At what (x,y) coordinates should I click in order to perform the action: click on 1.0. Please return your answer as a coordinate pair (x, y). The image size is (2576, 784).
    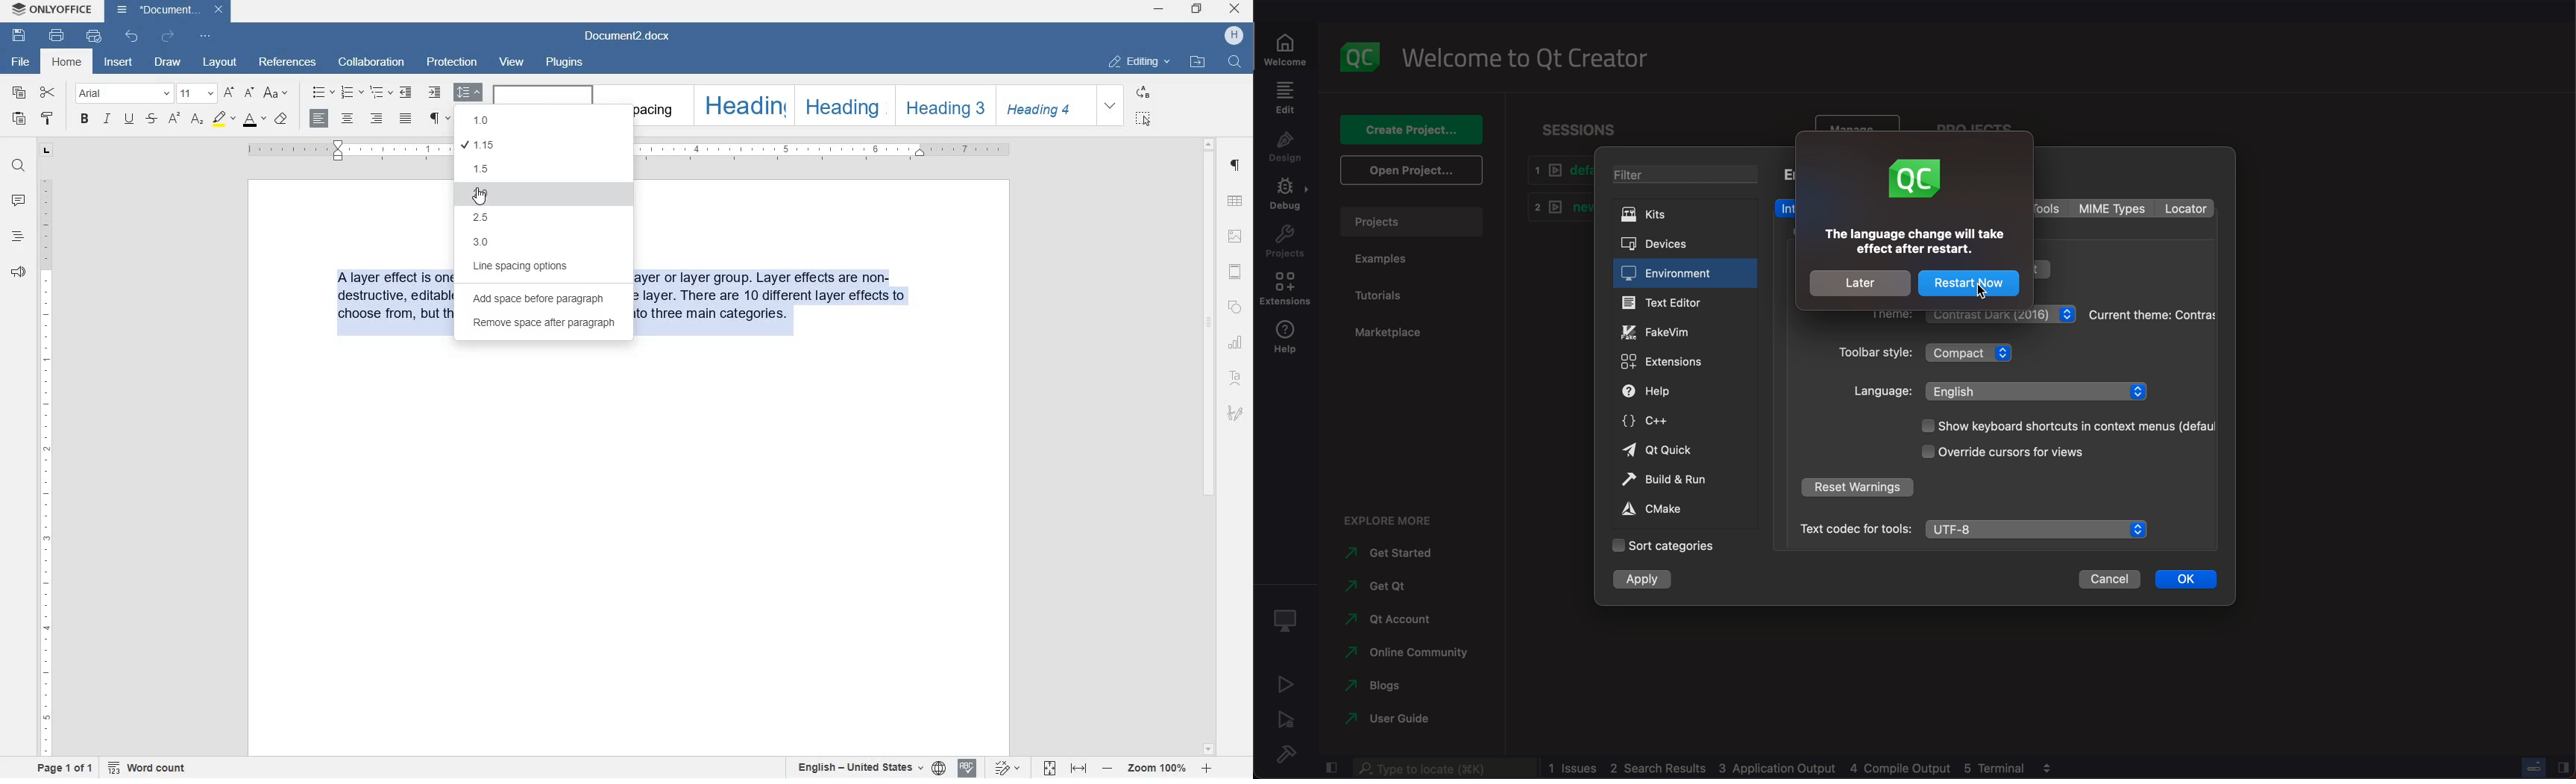
    Looking at the image, I should click on (485, 122).